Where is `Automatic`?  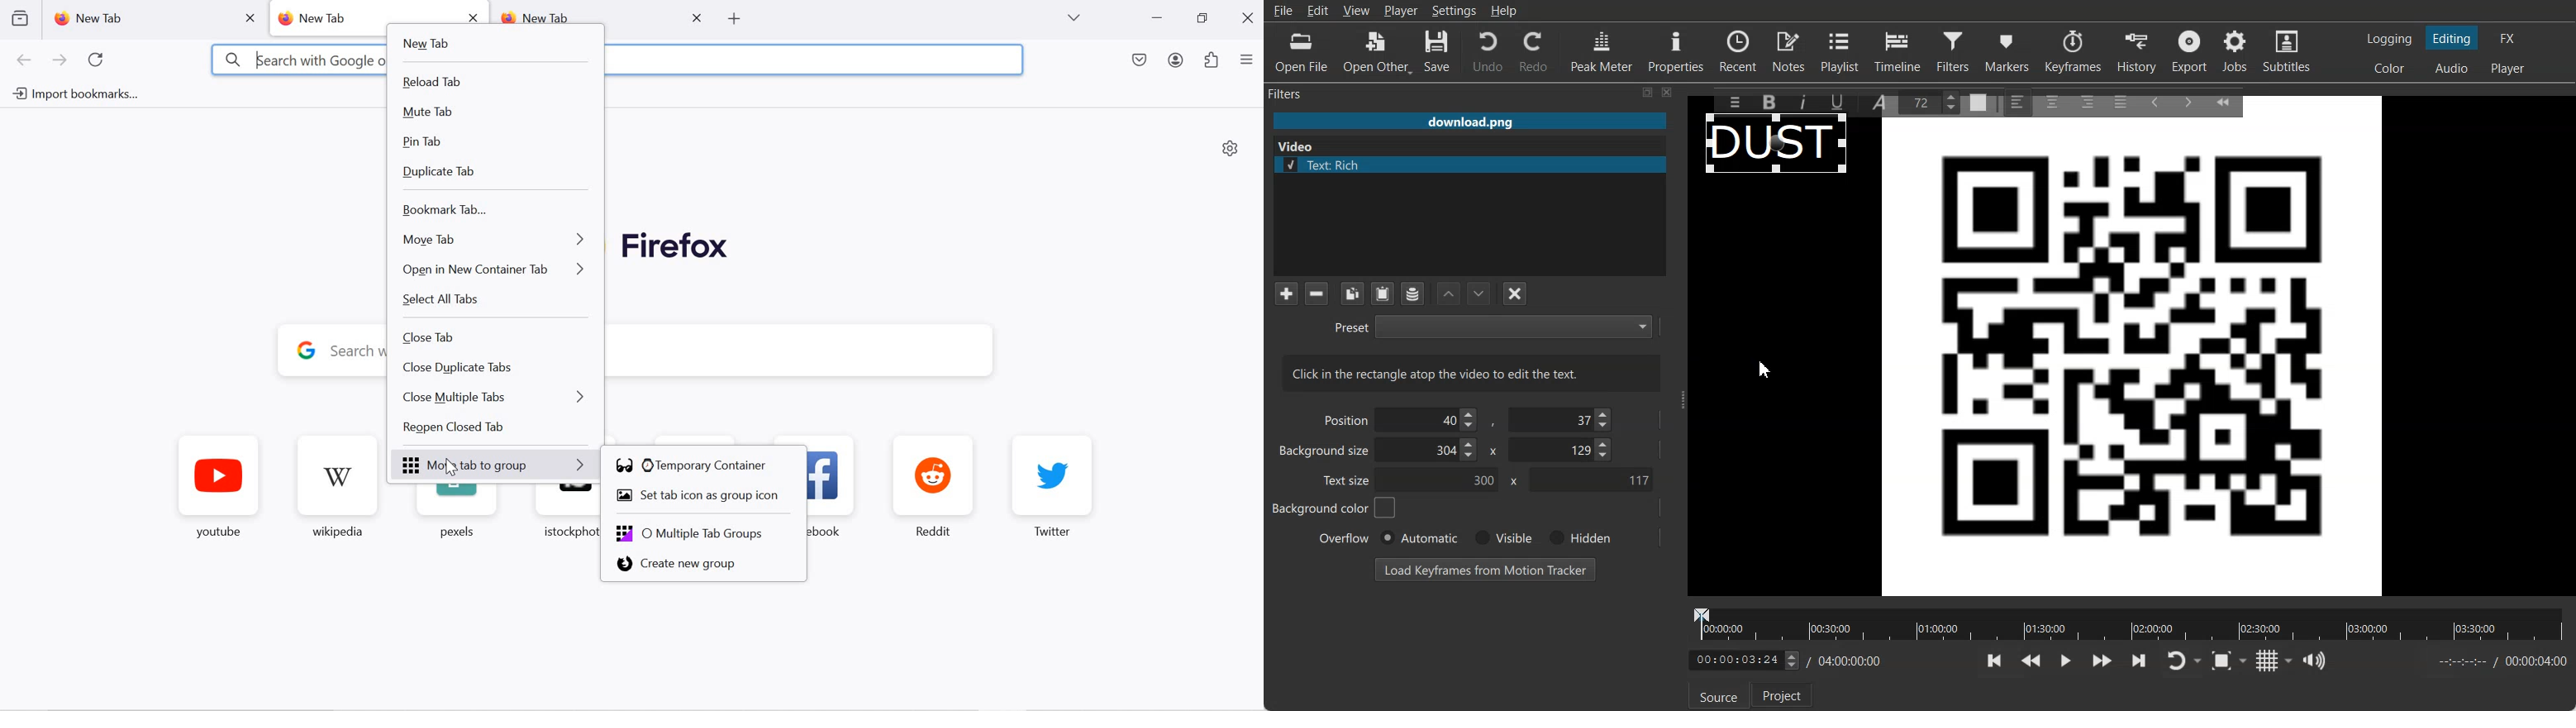
Automatic is located at coordinates (1418, 537).